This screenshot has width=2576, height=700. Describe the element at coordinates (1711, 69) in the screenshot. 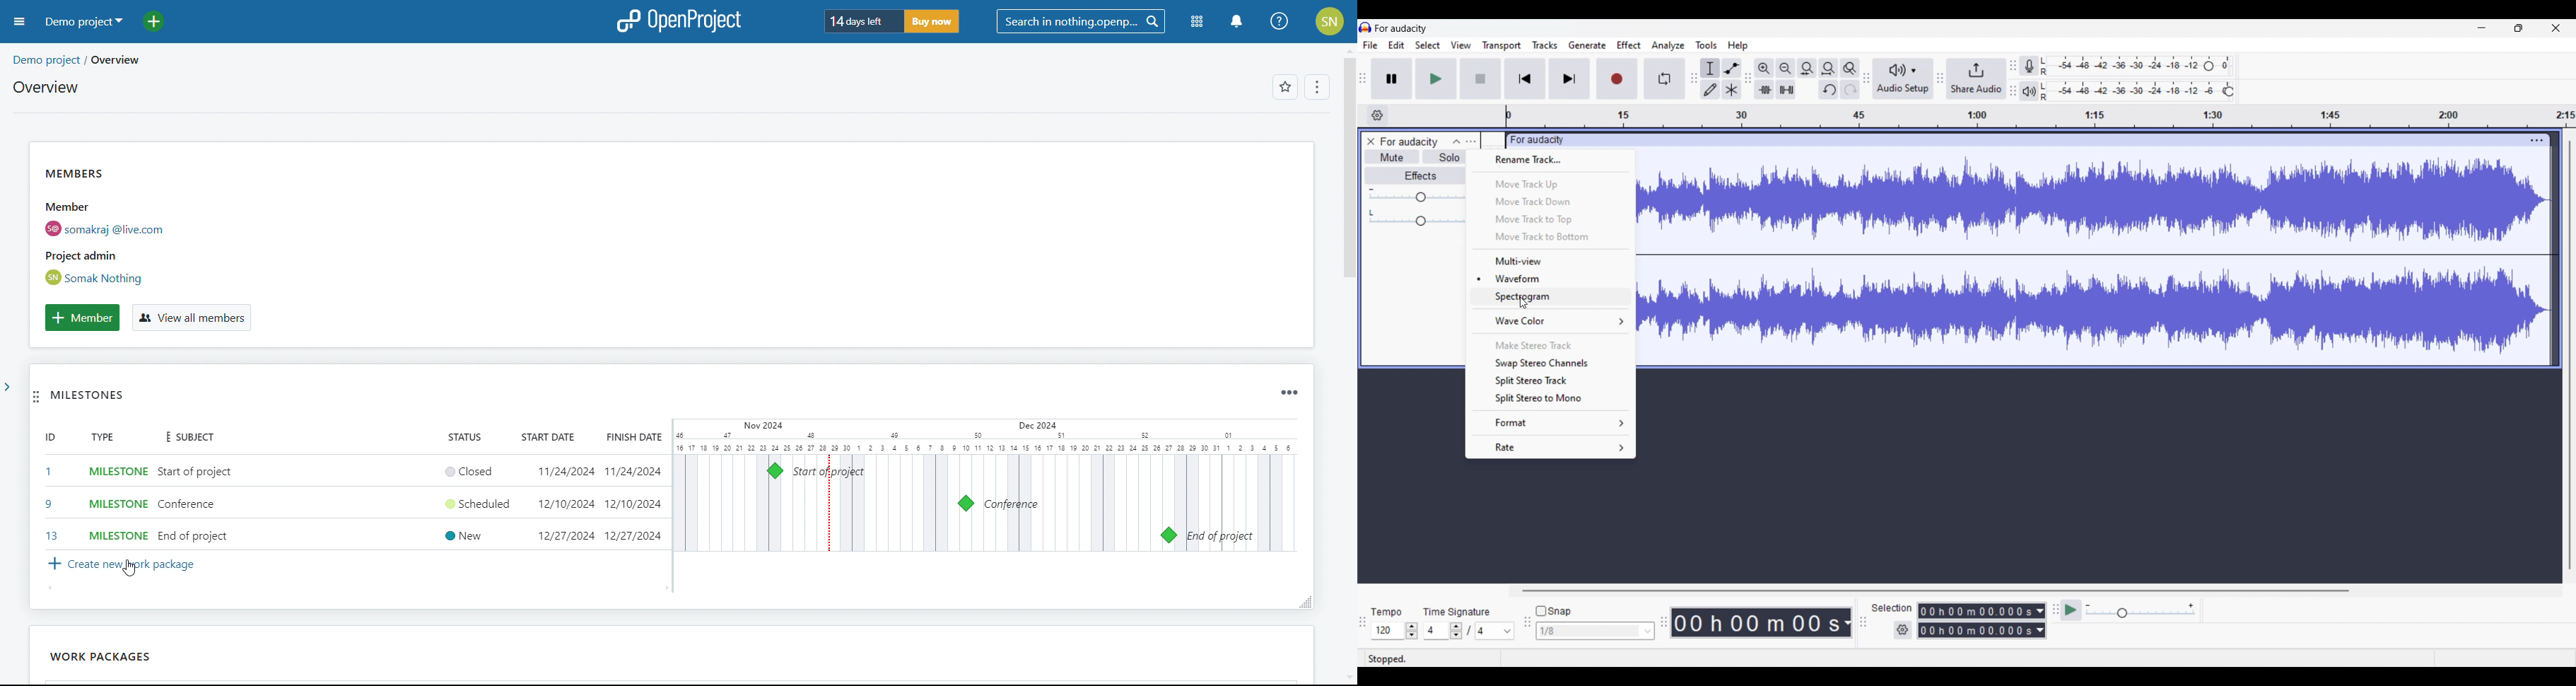

I see `Selection tool` at that location.